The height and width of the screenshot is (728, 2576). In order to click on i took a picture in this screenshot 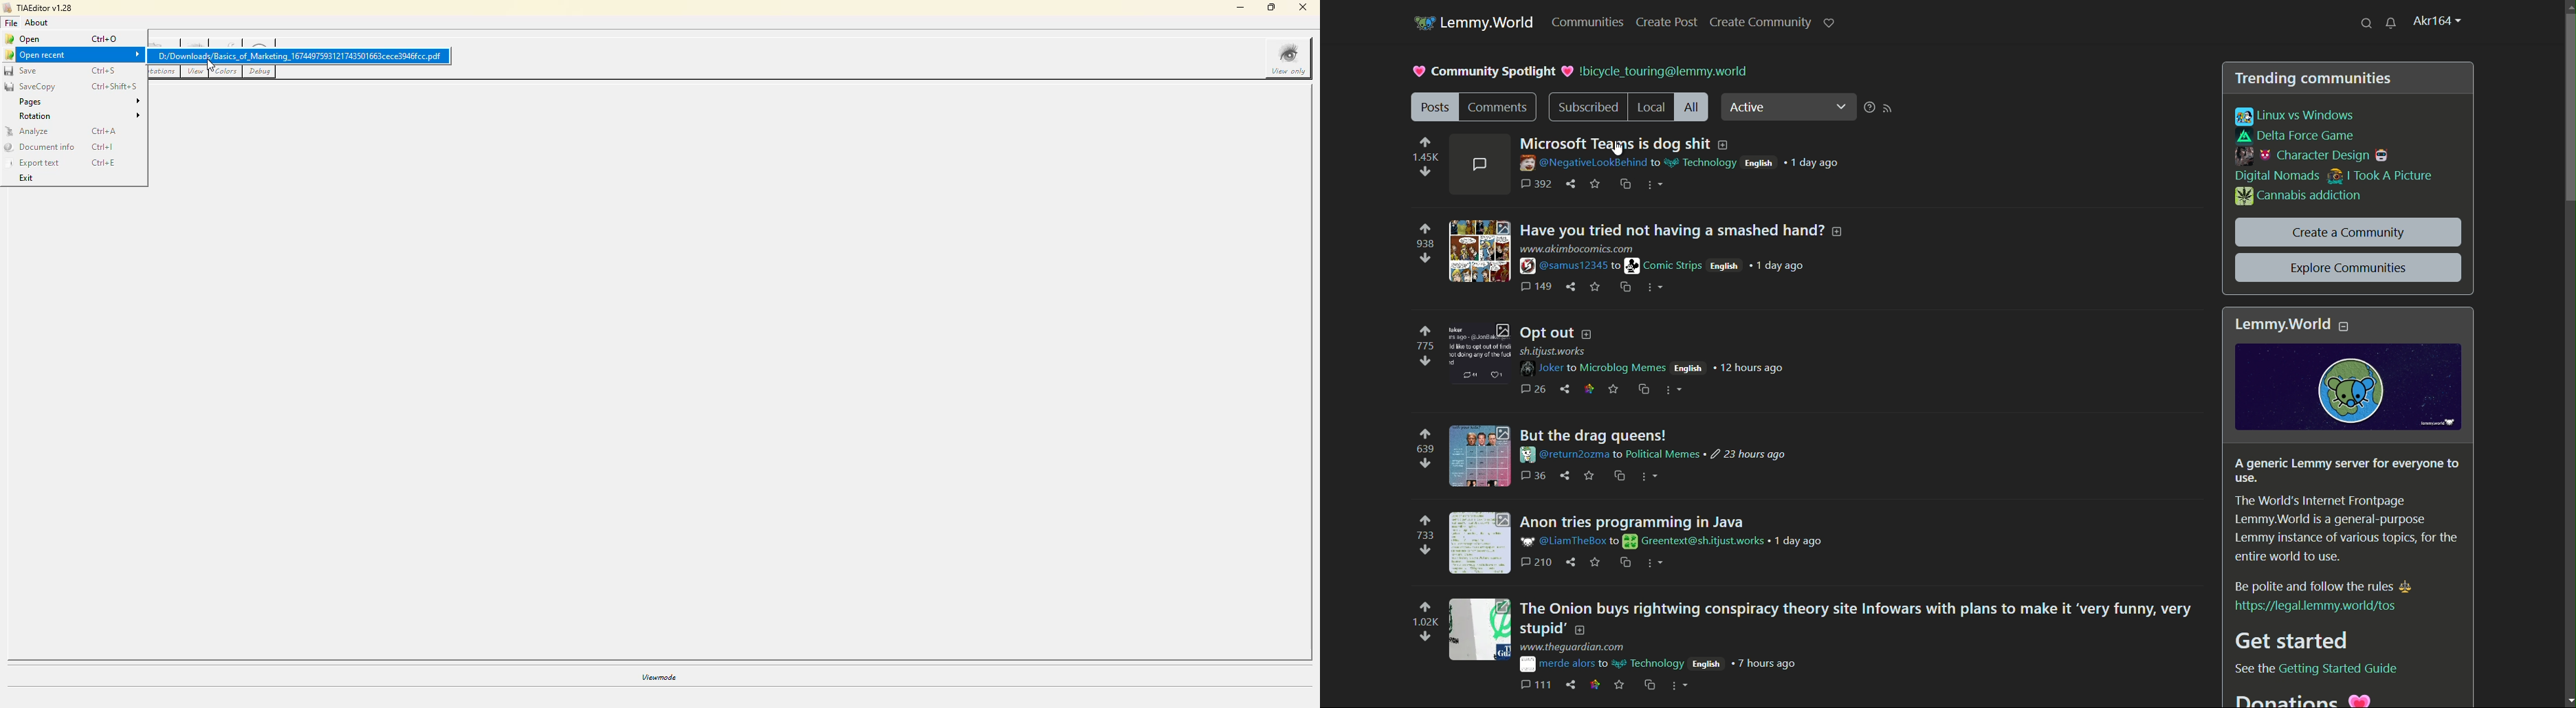, I will do `click(2380, 178)`.